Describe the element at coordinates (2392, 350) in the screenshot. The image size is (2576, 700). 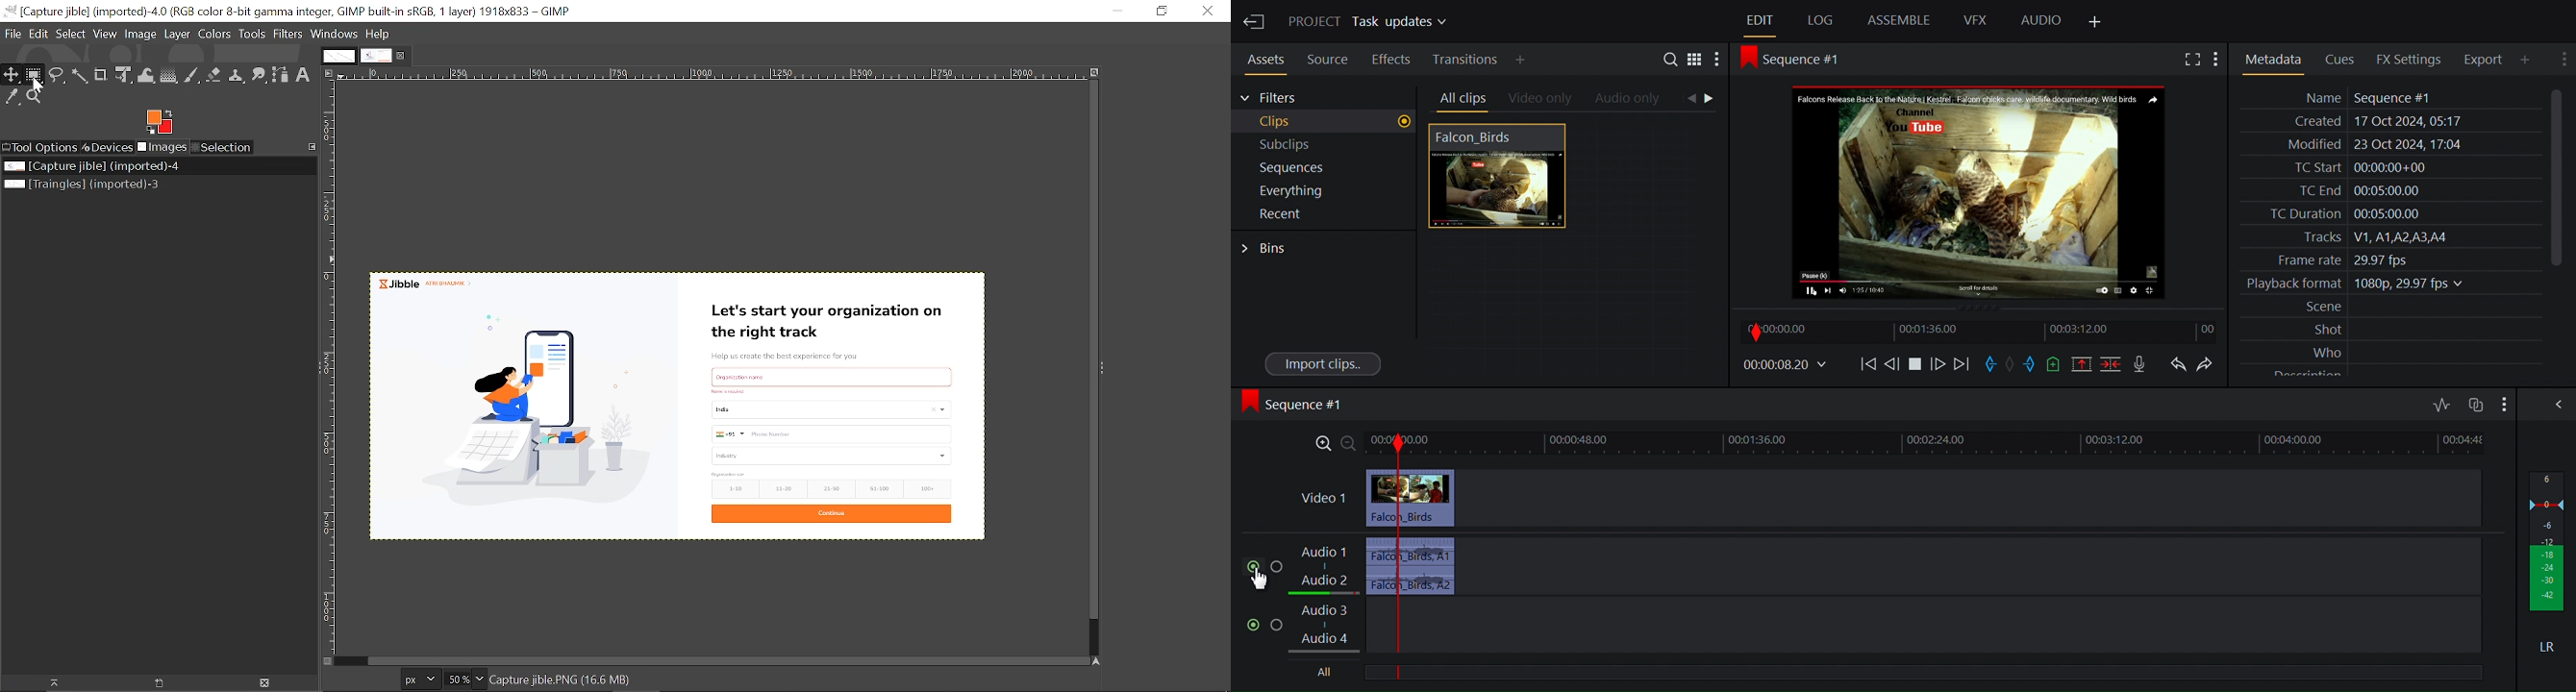
I see `Who` at that location.